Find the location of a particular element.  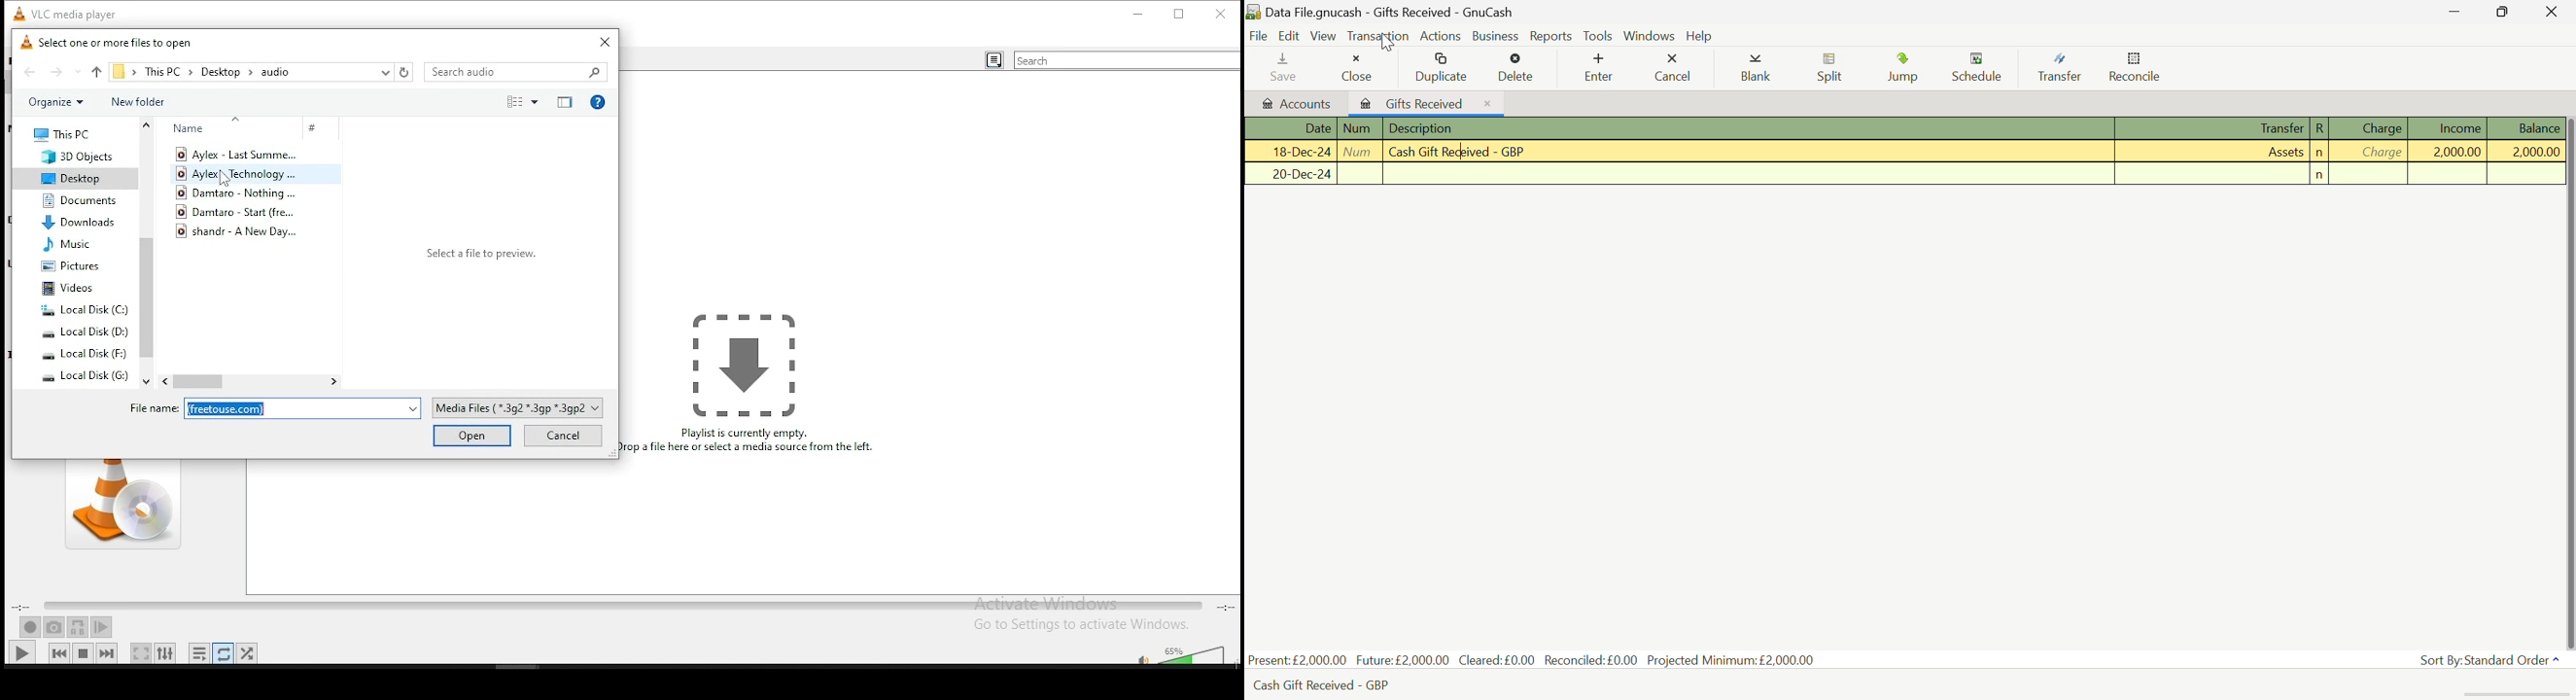

R is located at coordinates (2319, 128).